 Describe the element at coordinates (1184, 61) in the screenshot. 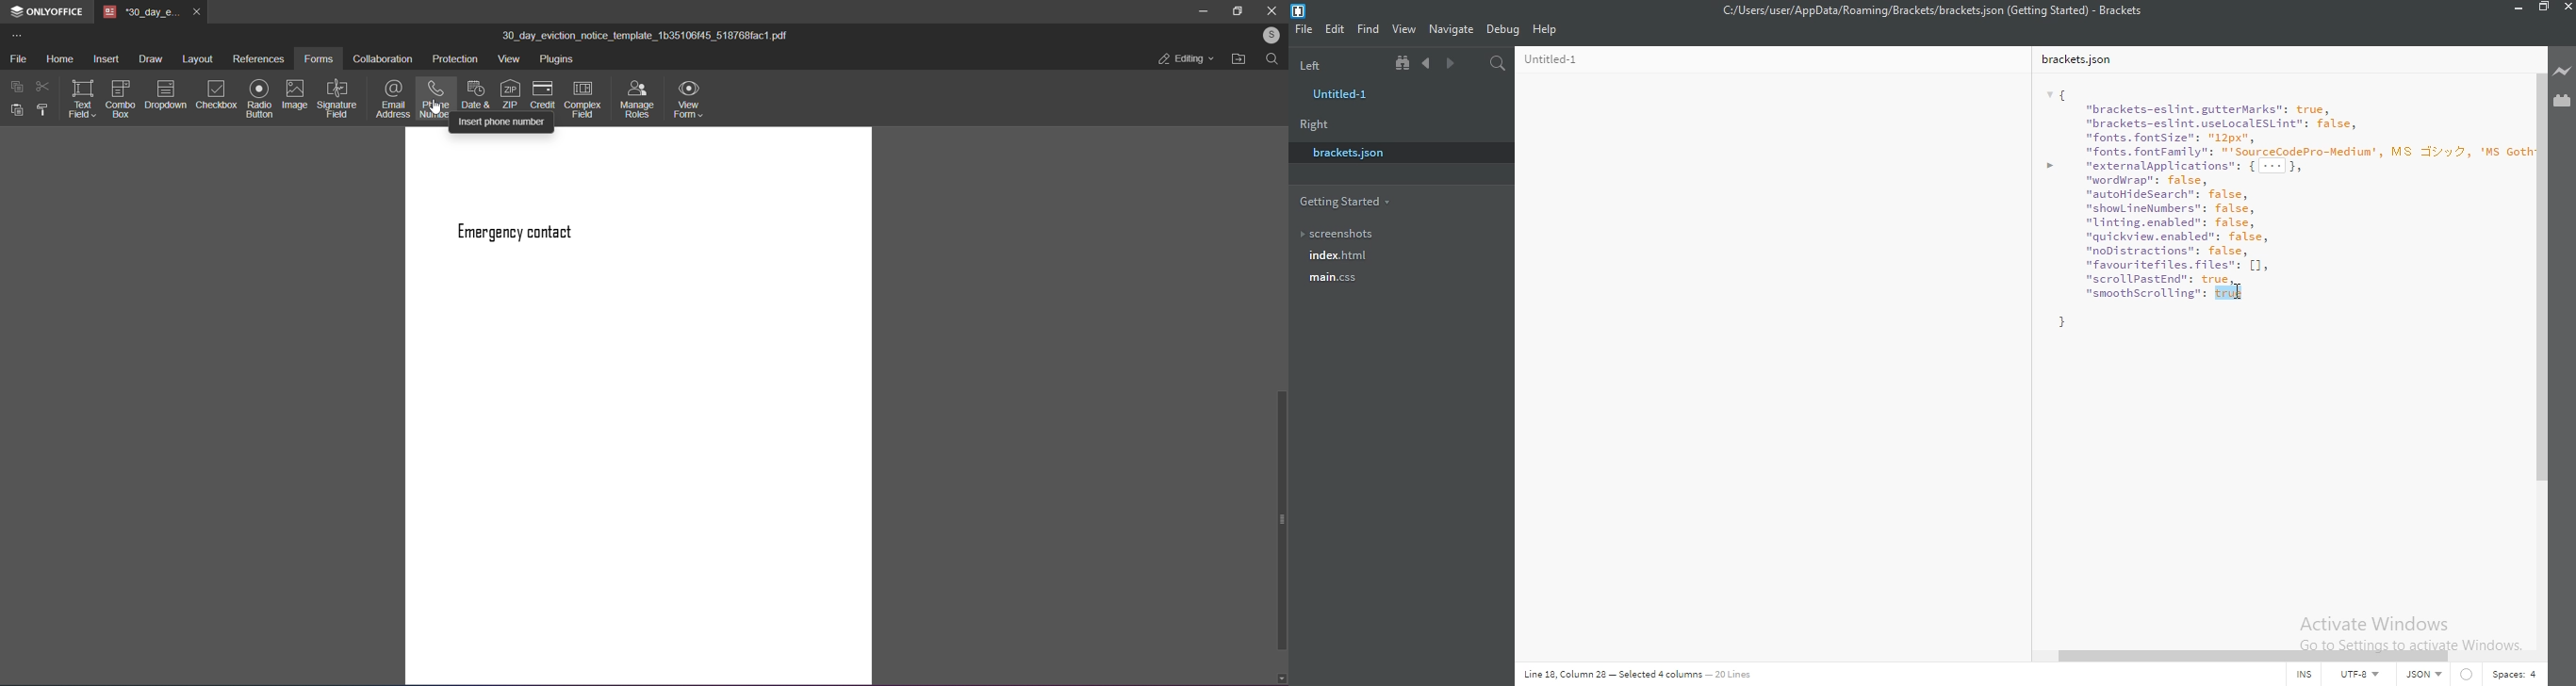

I see `editing` at that location.